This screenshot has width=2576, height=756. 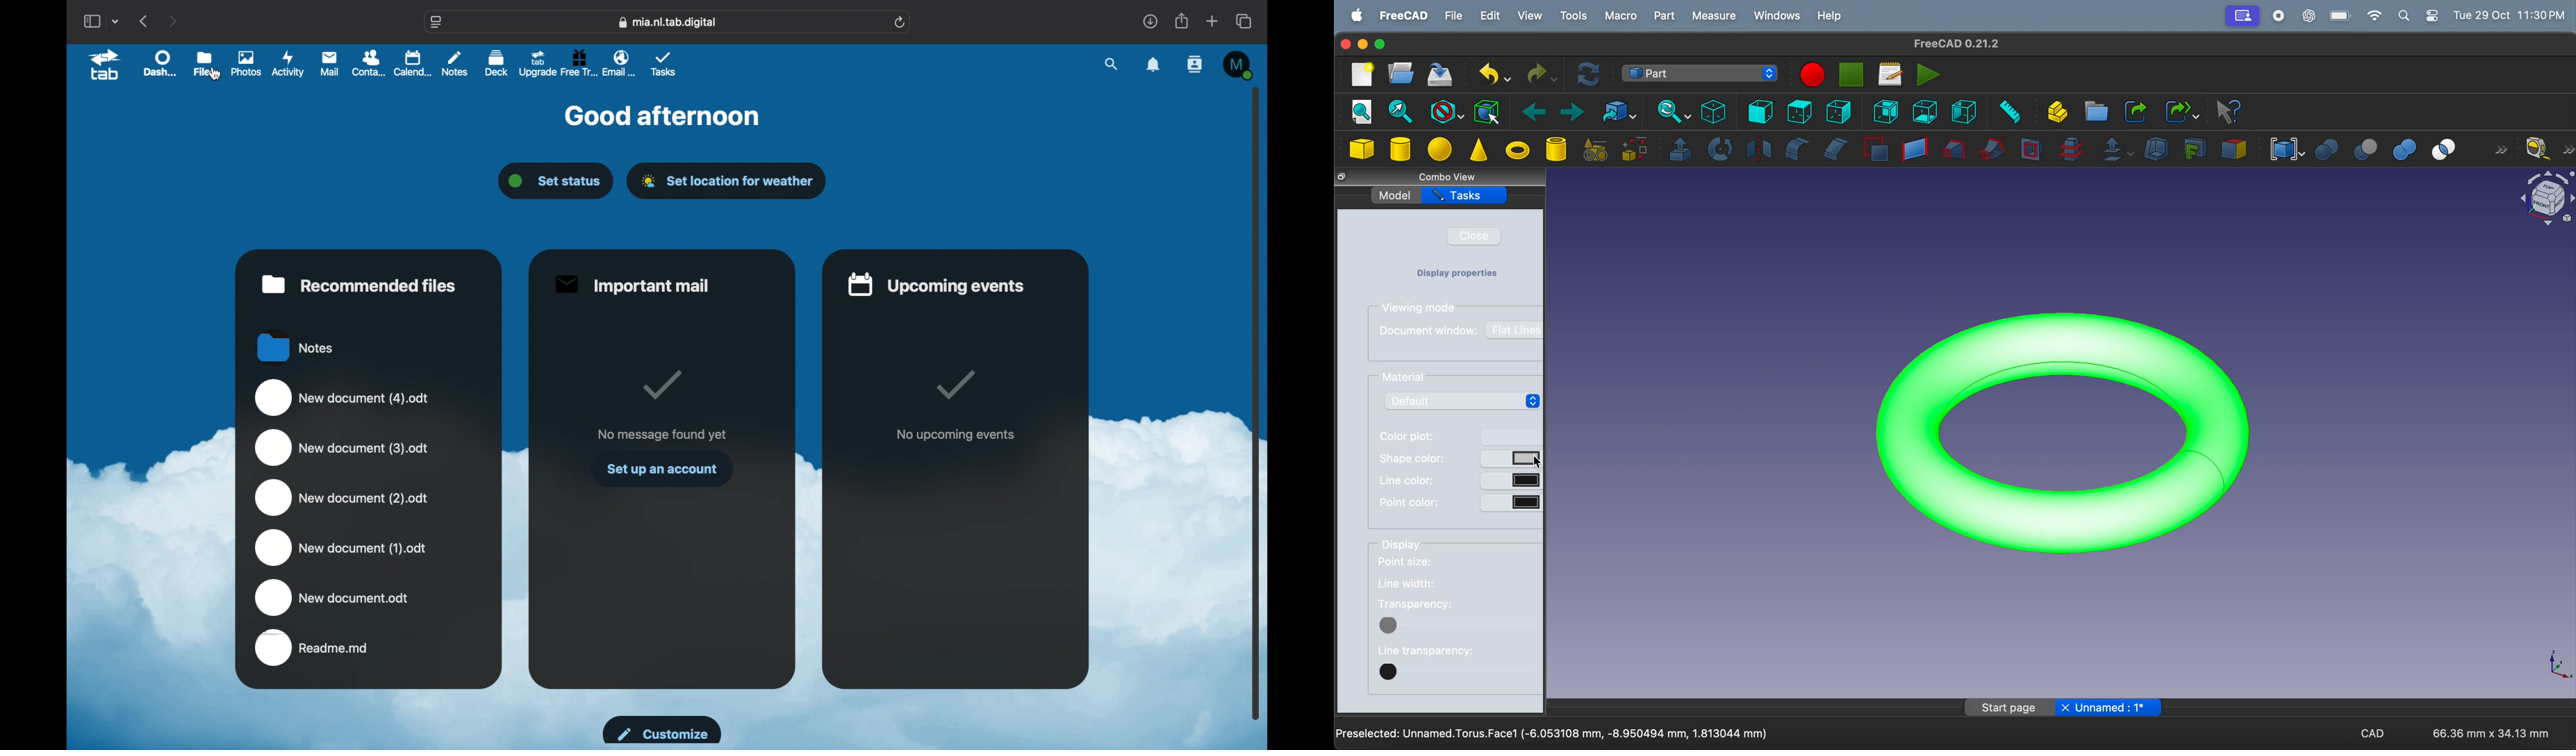 I want to click on measure distance, so click(x=2007, y=112).